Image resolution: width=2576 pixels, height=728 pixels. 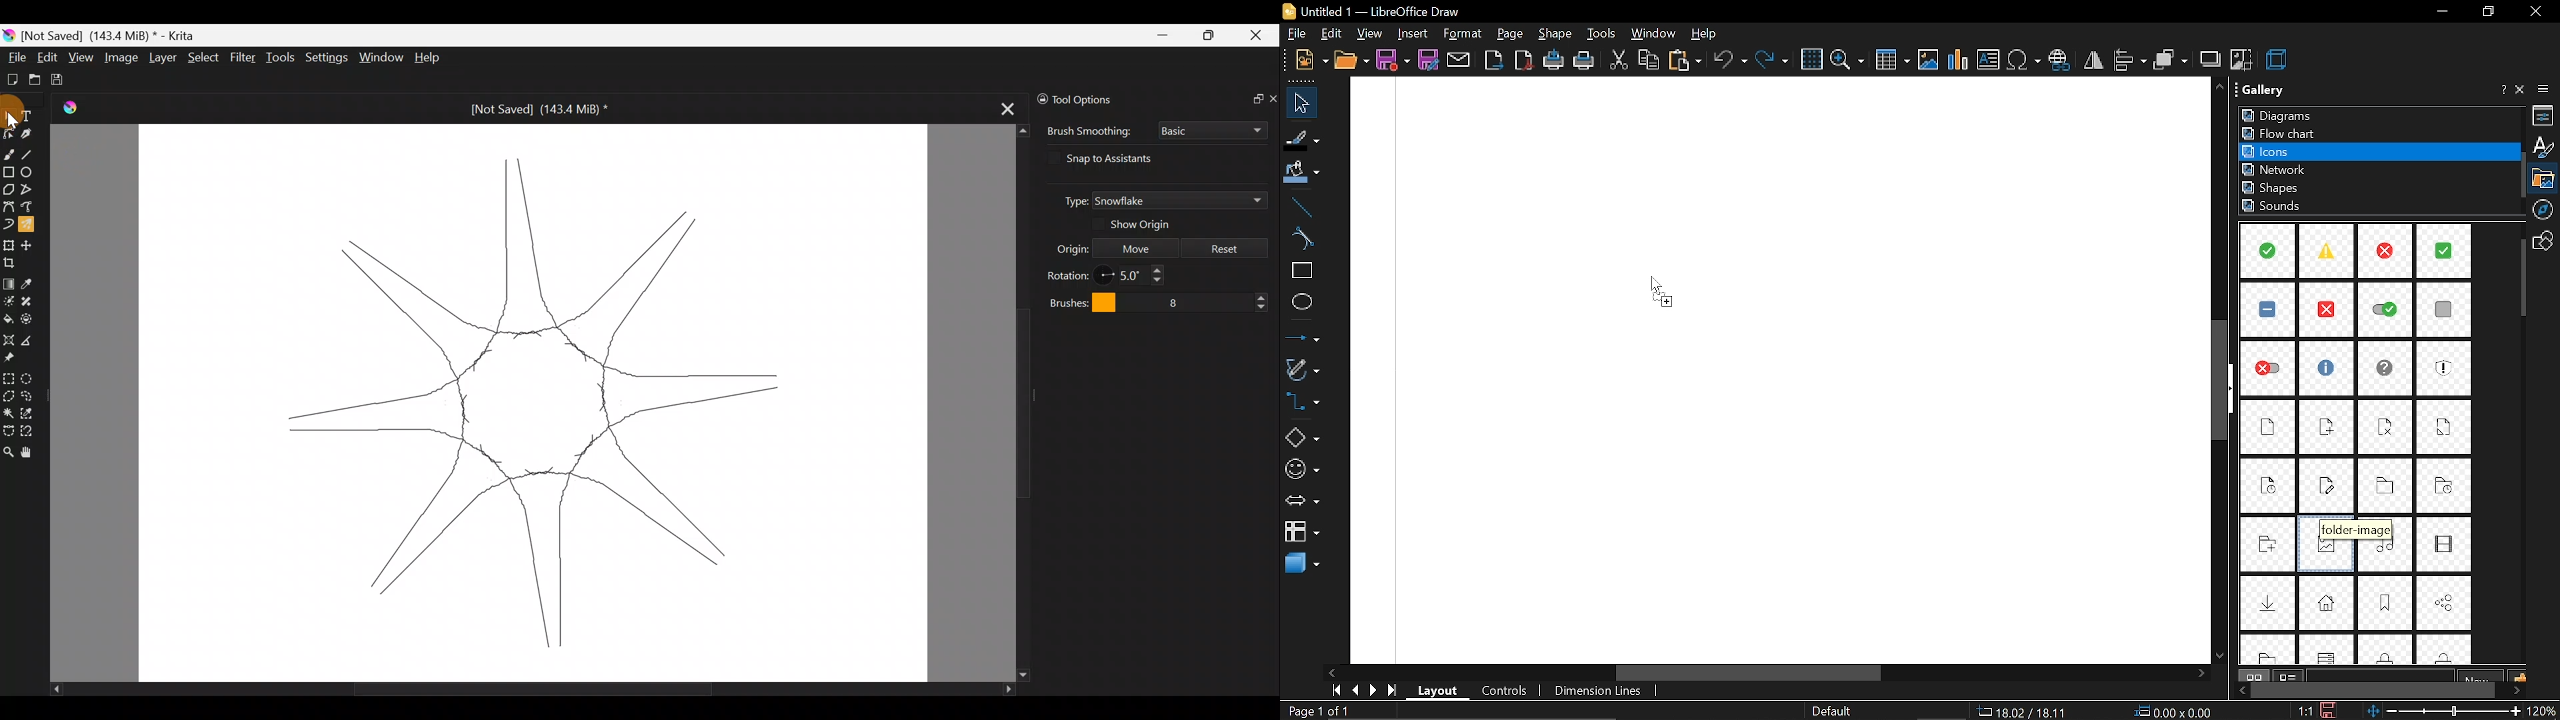 I want to click on zoom, so click(x=1847, y=61).